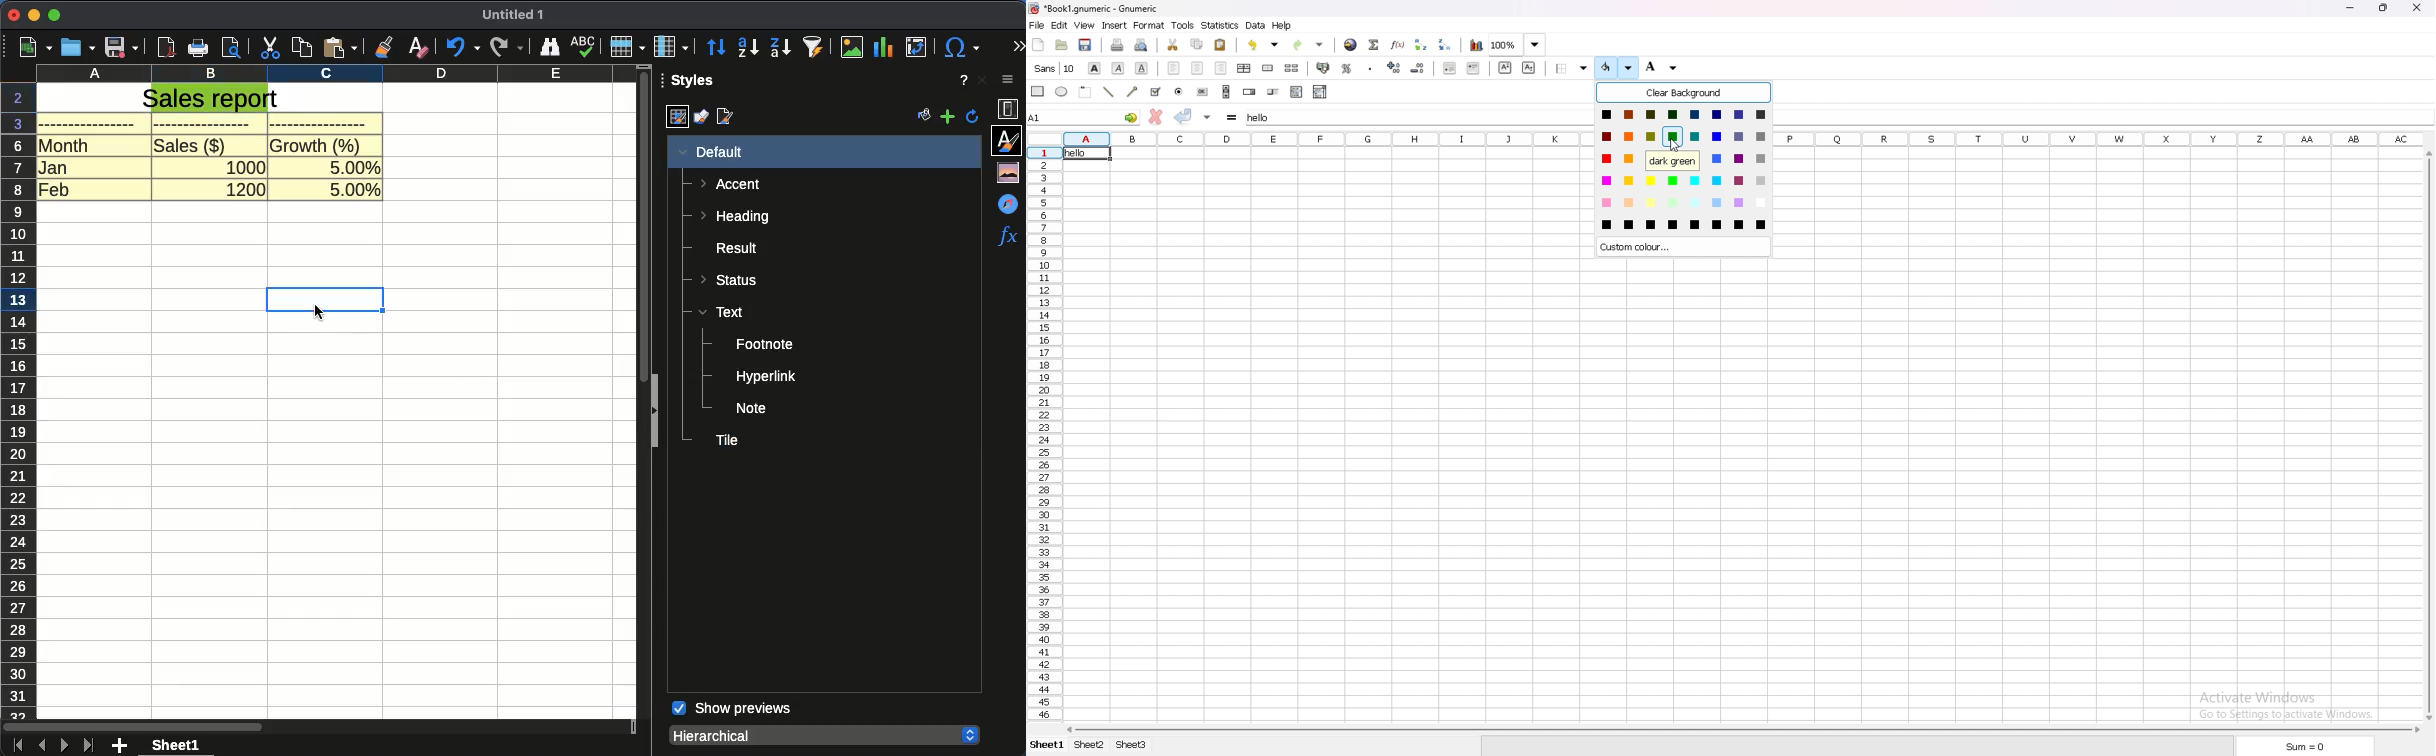 The height and width of the screenshot is (756, 2436). What do you see at coordinates (1227, 91) in the screenshot?
I see `scroll bar` at bounding box center [1227, 91].